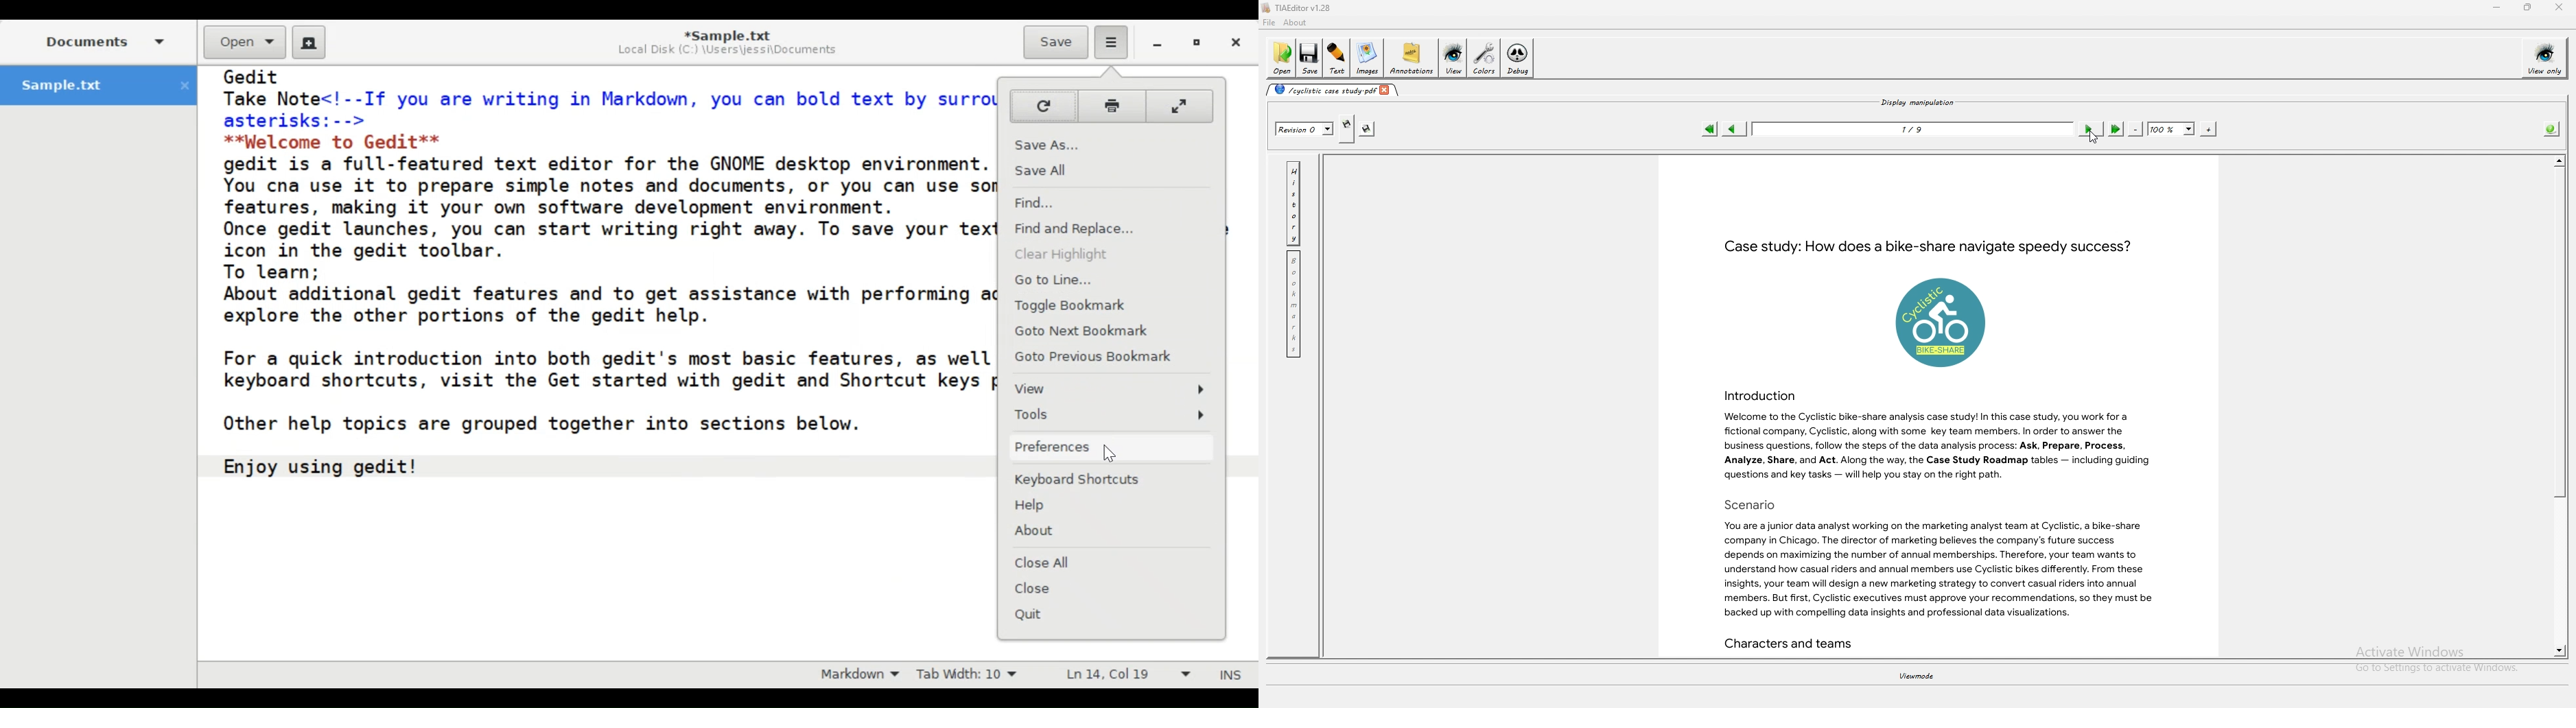 Image resolution: width=2576 pixels, height=728 pixels. Describe the element at coordinates (727, 35) in the screenshot. I see `*Sample.txt` at that location.